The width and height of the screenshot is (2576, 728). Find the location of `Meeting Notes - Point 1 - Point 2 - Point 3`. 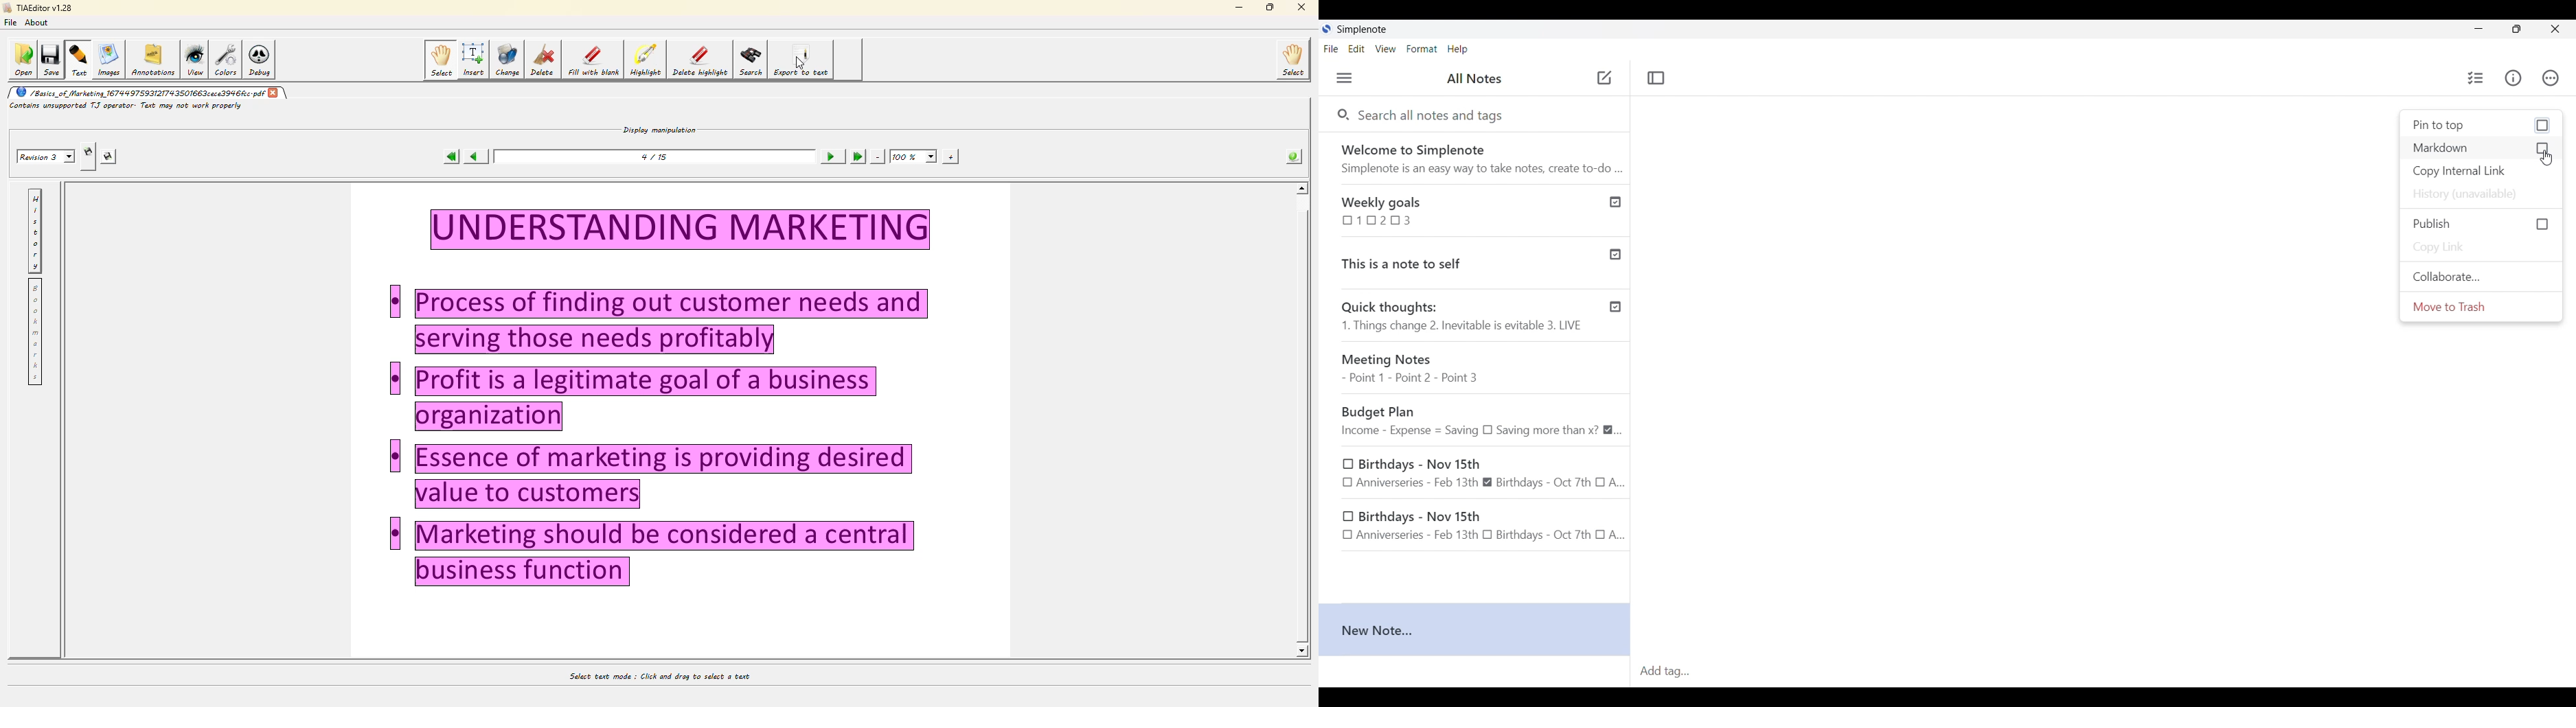

Meeting Notes - Point 1 - Point 2 - Point 3 is located at coordinates (1479, 369).